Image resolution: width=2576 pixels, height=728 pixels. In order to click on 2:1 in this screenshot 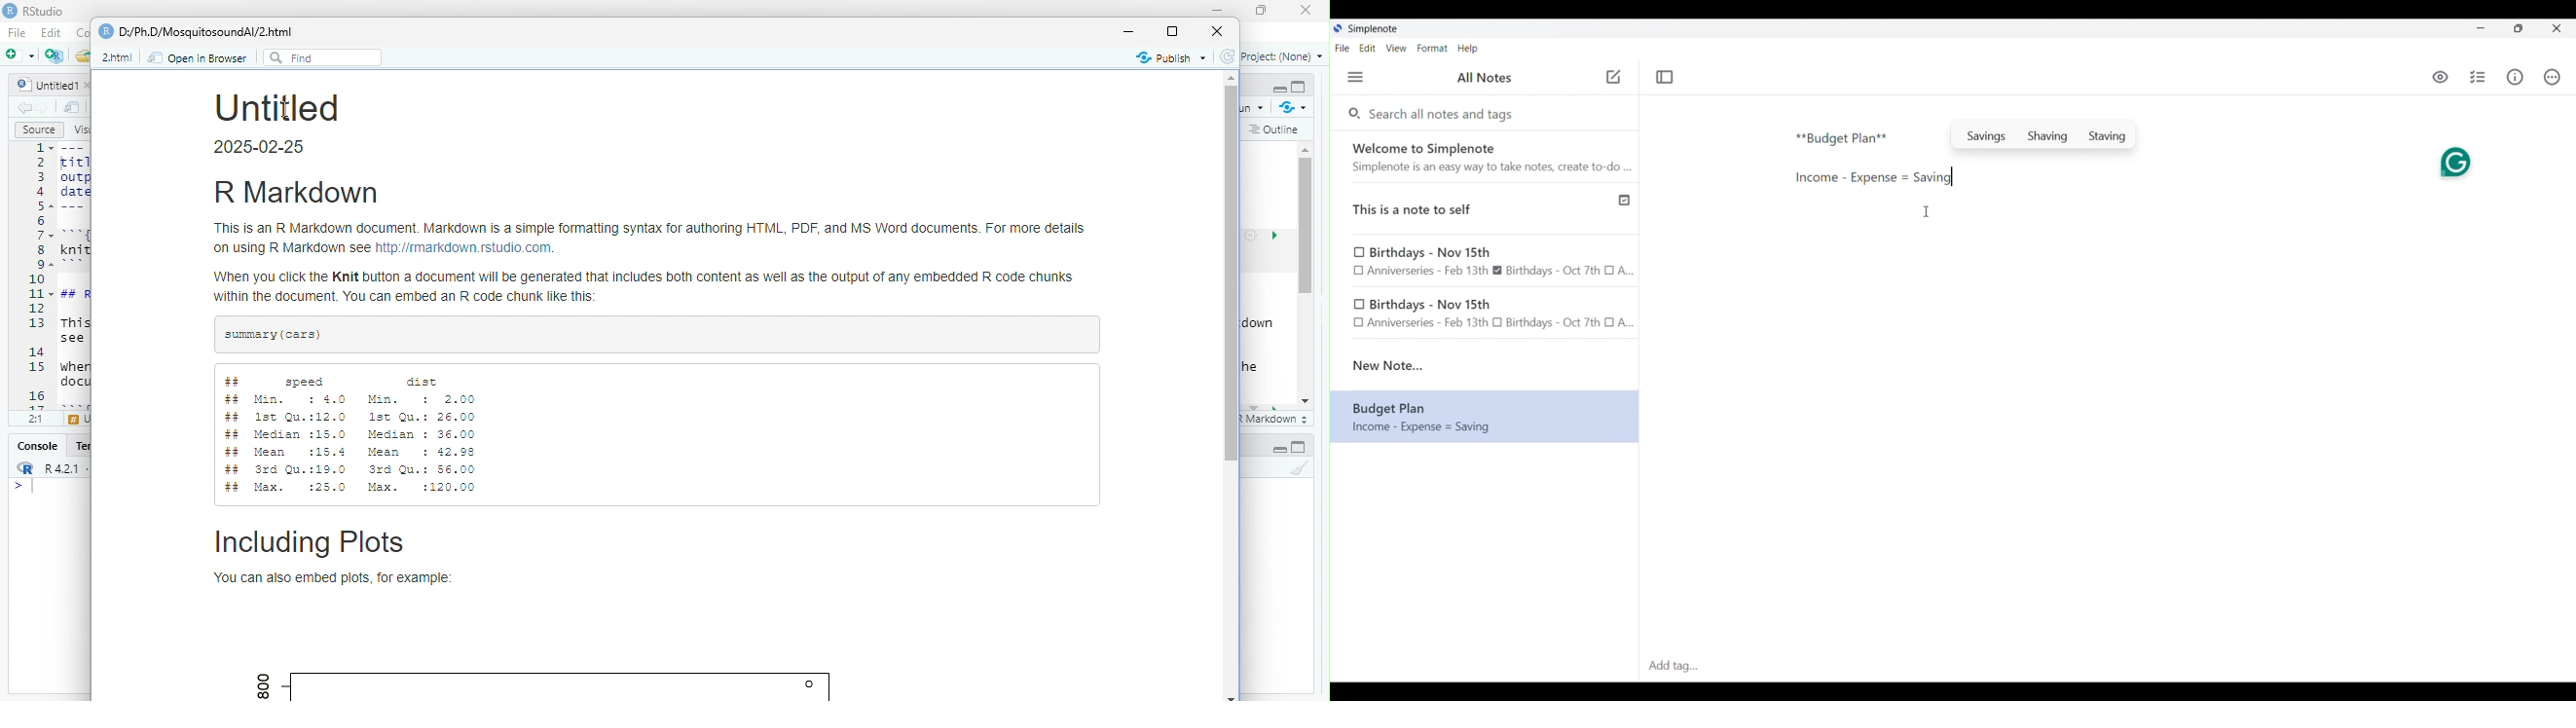, I will do `click(37, 418)`.